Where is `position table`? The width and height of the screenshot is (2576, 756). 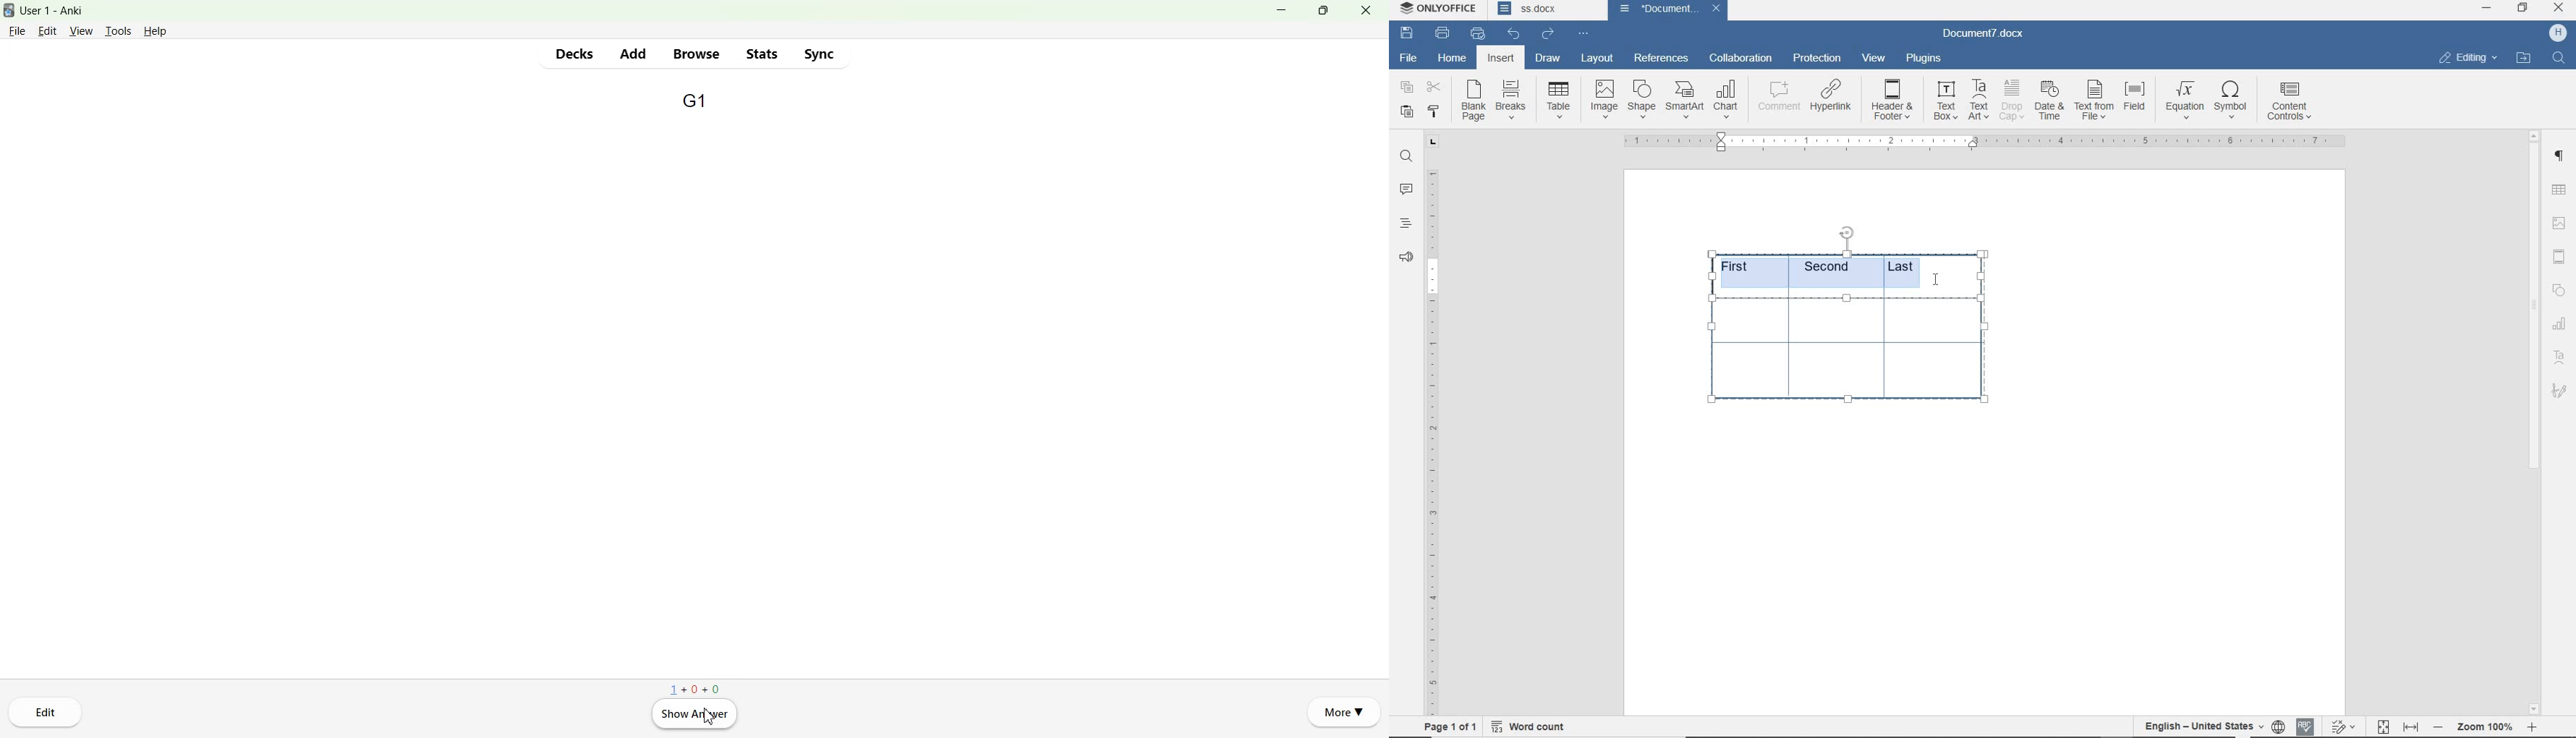 position table is located at coordinates (1849, 229).